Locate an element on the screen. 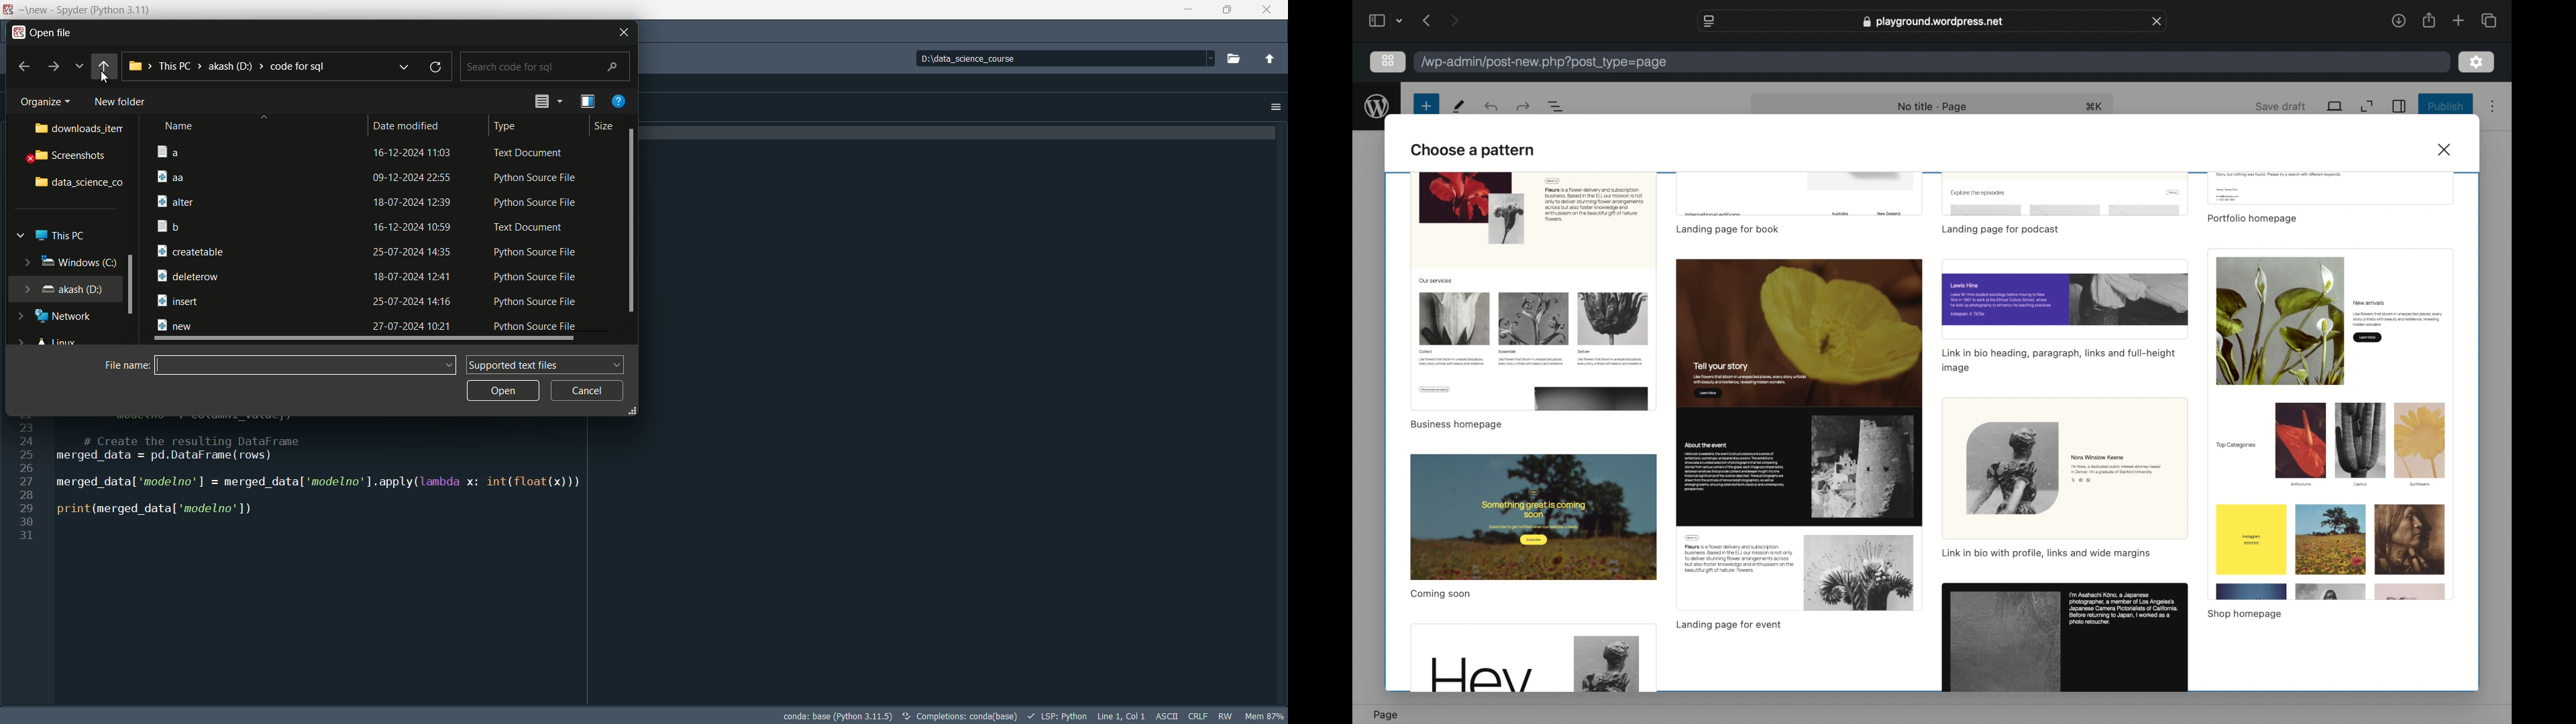 The width and height of the screenshot is (2576, 728). file name is located at coordinates (118, 367).